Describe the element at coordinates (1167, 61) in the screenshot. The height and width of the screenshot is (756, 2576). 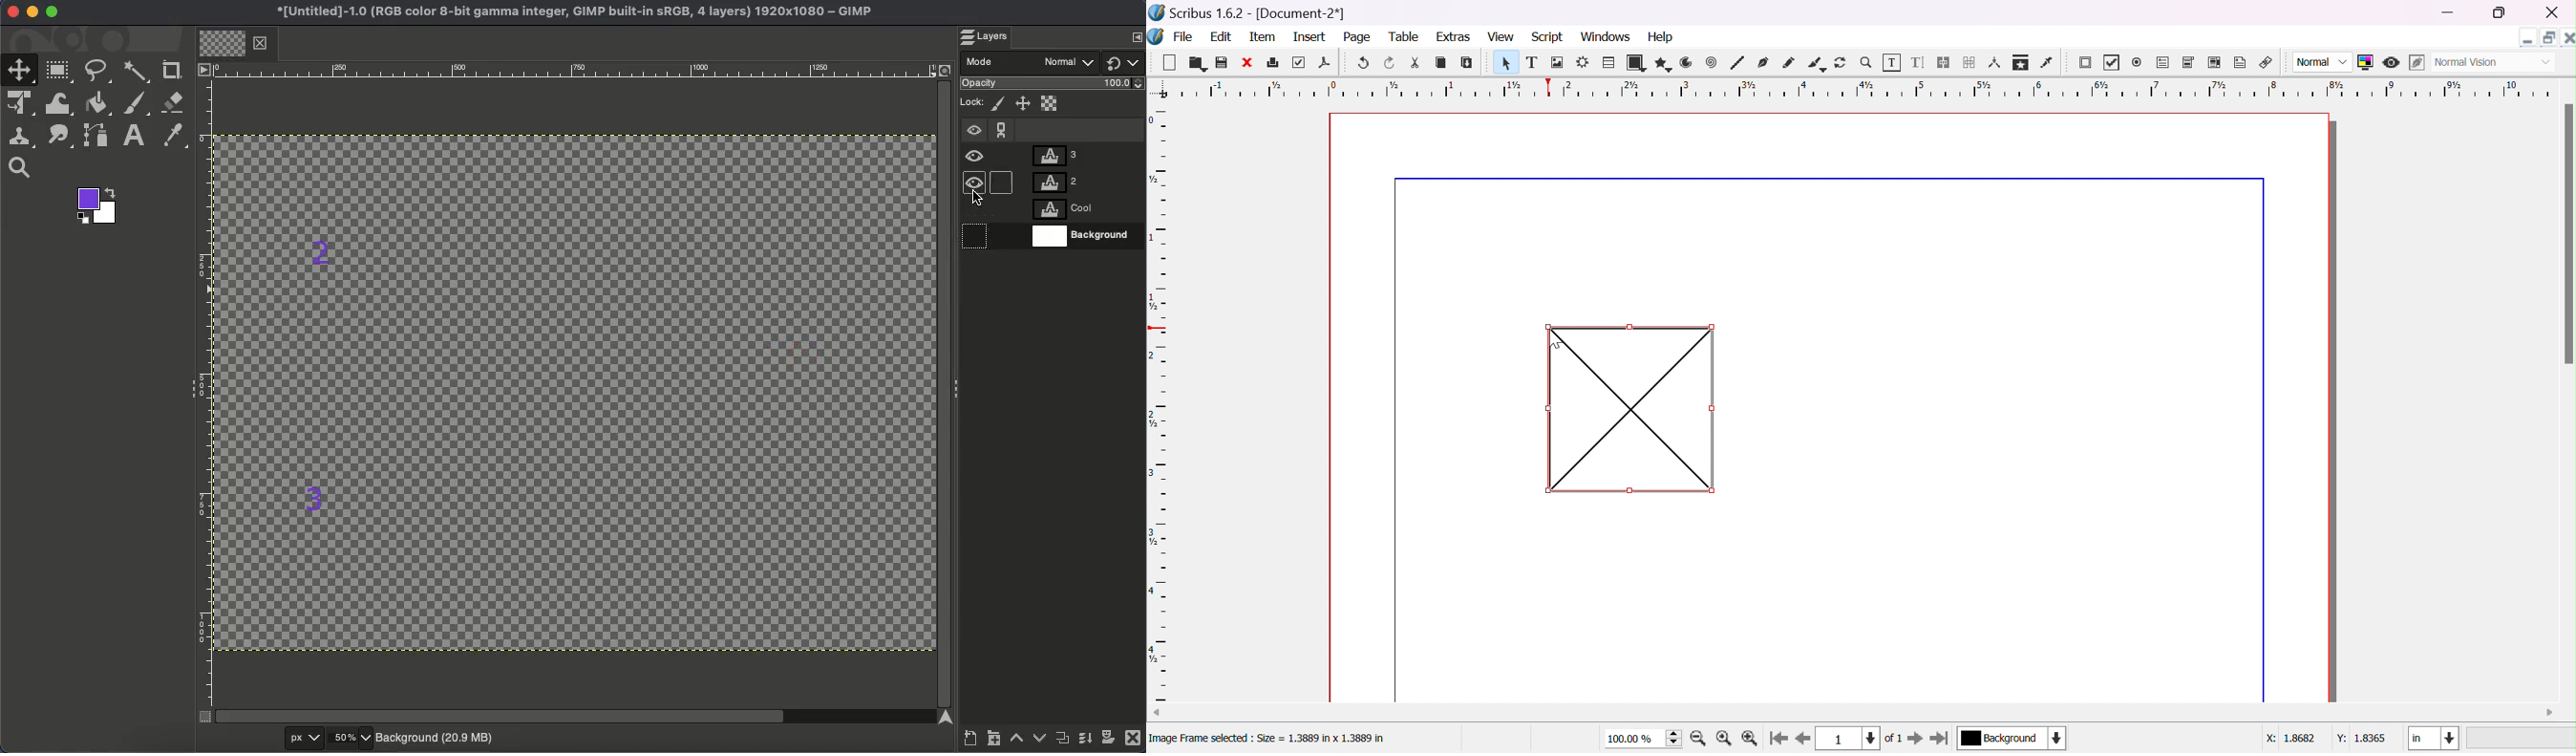
I see `new` at that location.